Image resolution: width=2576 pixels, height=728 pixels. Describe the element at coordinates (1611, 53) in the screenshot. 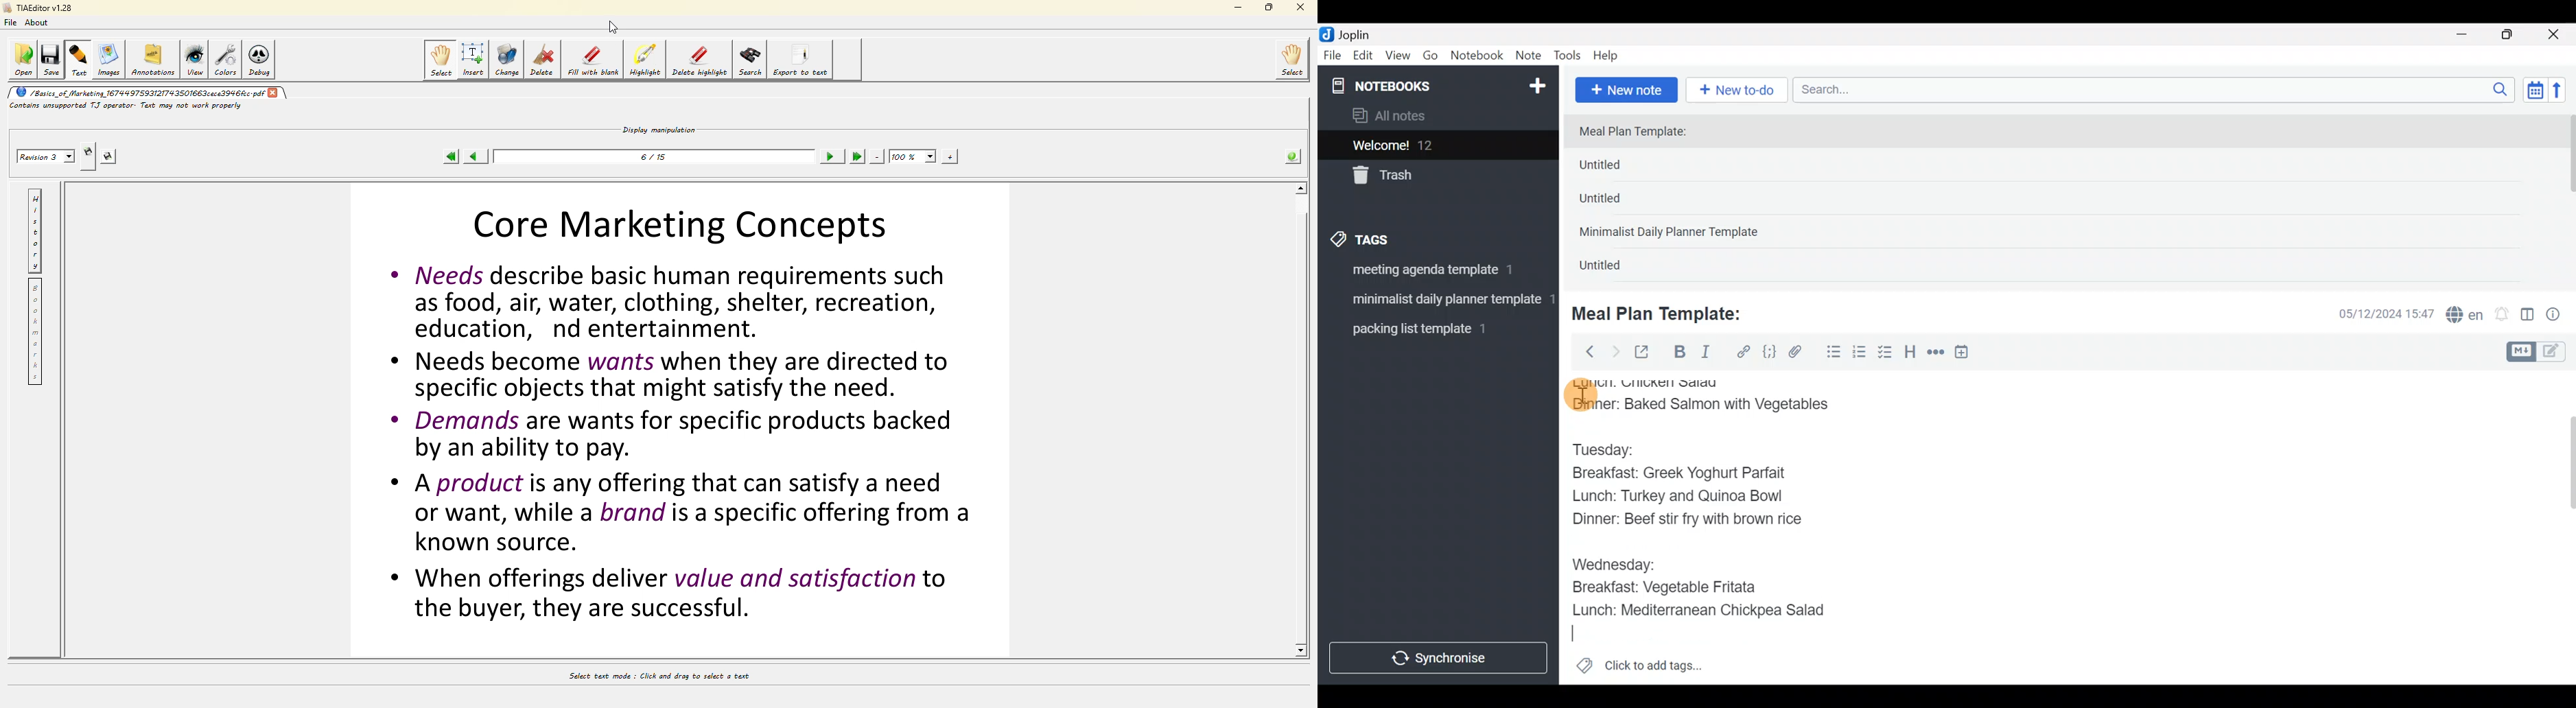

I see `Help` at that location.